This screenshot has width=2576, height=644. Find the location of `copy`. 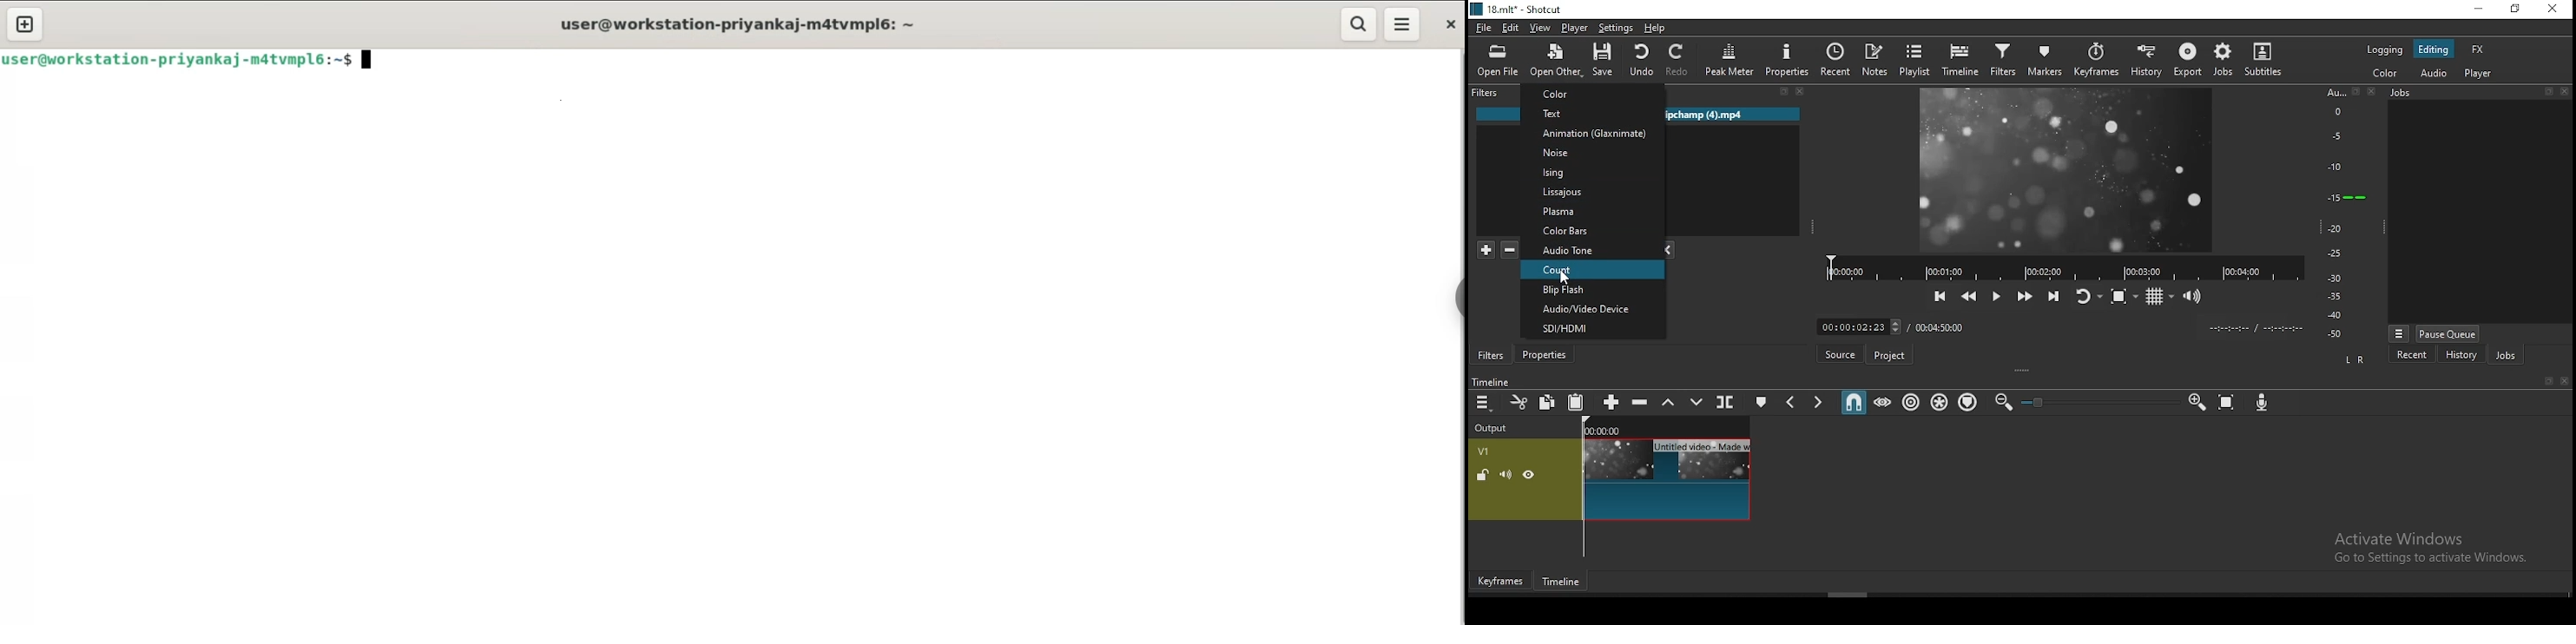

copy is located at coordinates (1551, 404).